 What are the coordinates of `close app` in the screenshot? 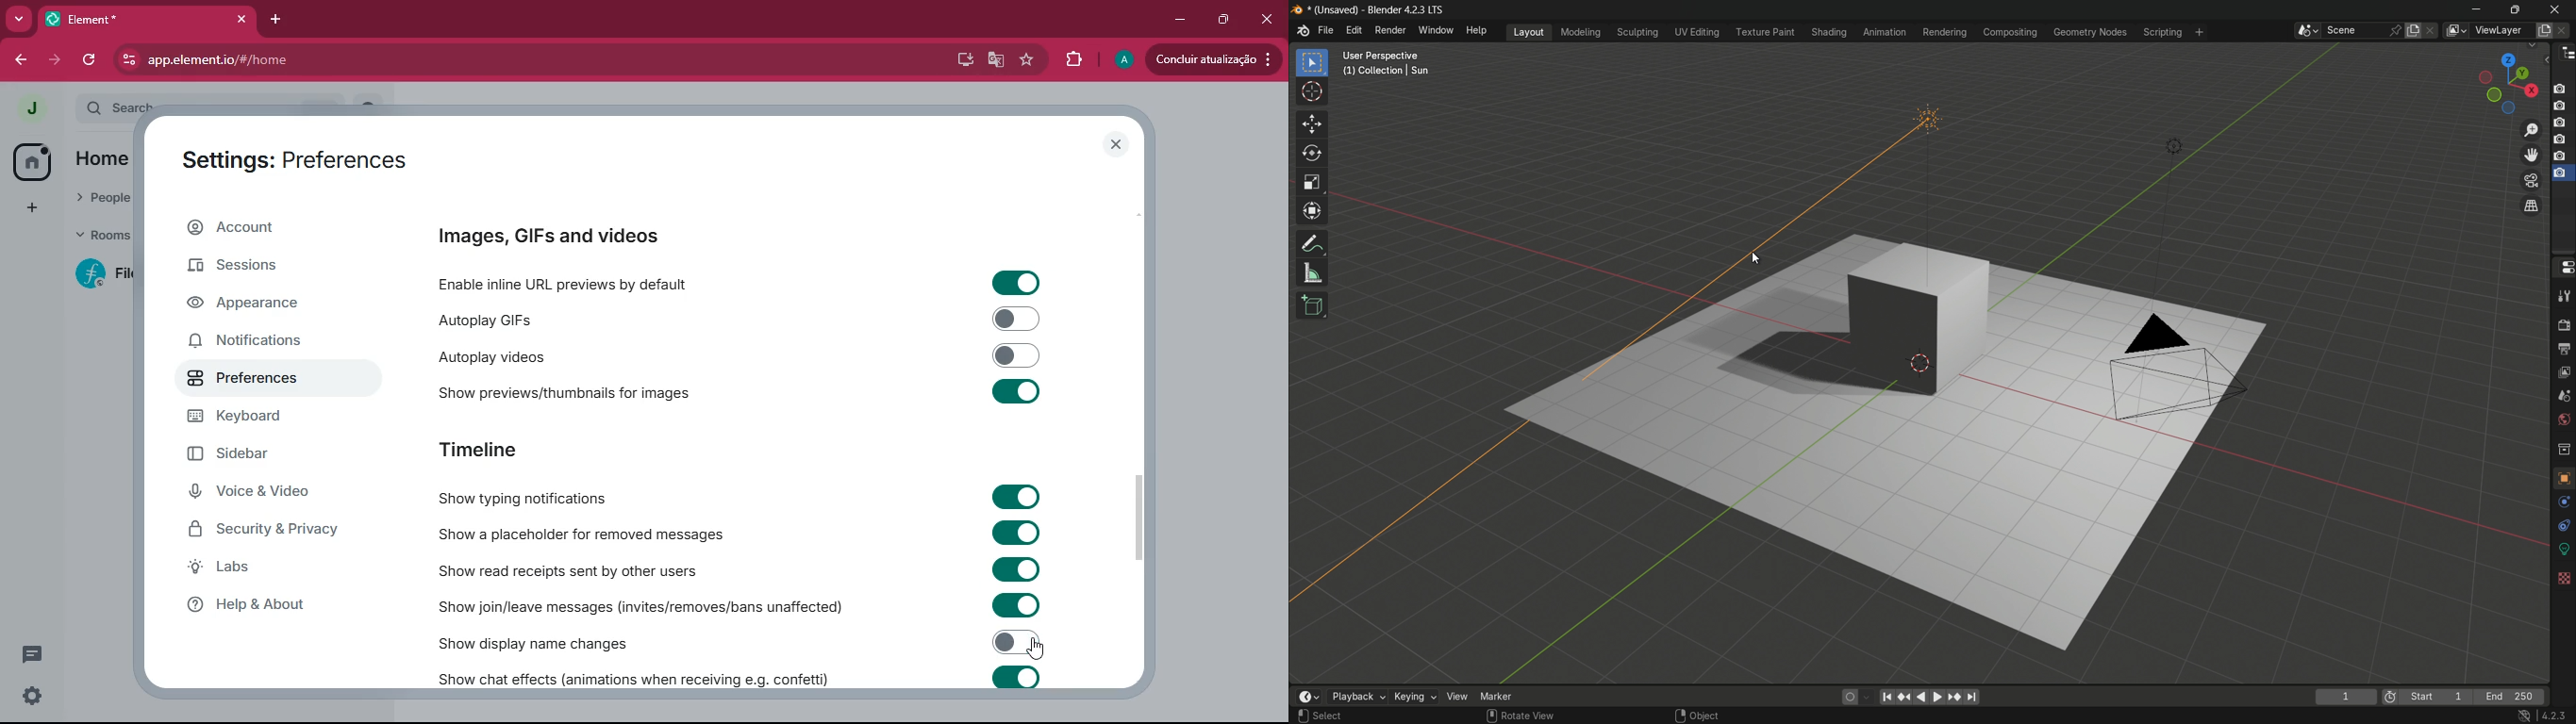 It's located at (2559, 8).